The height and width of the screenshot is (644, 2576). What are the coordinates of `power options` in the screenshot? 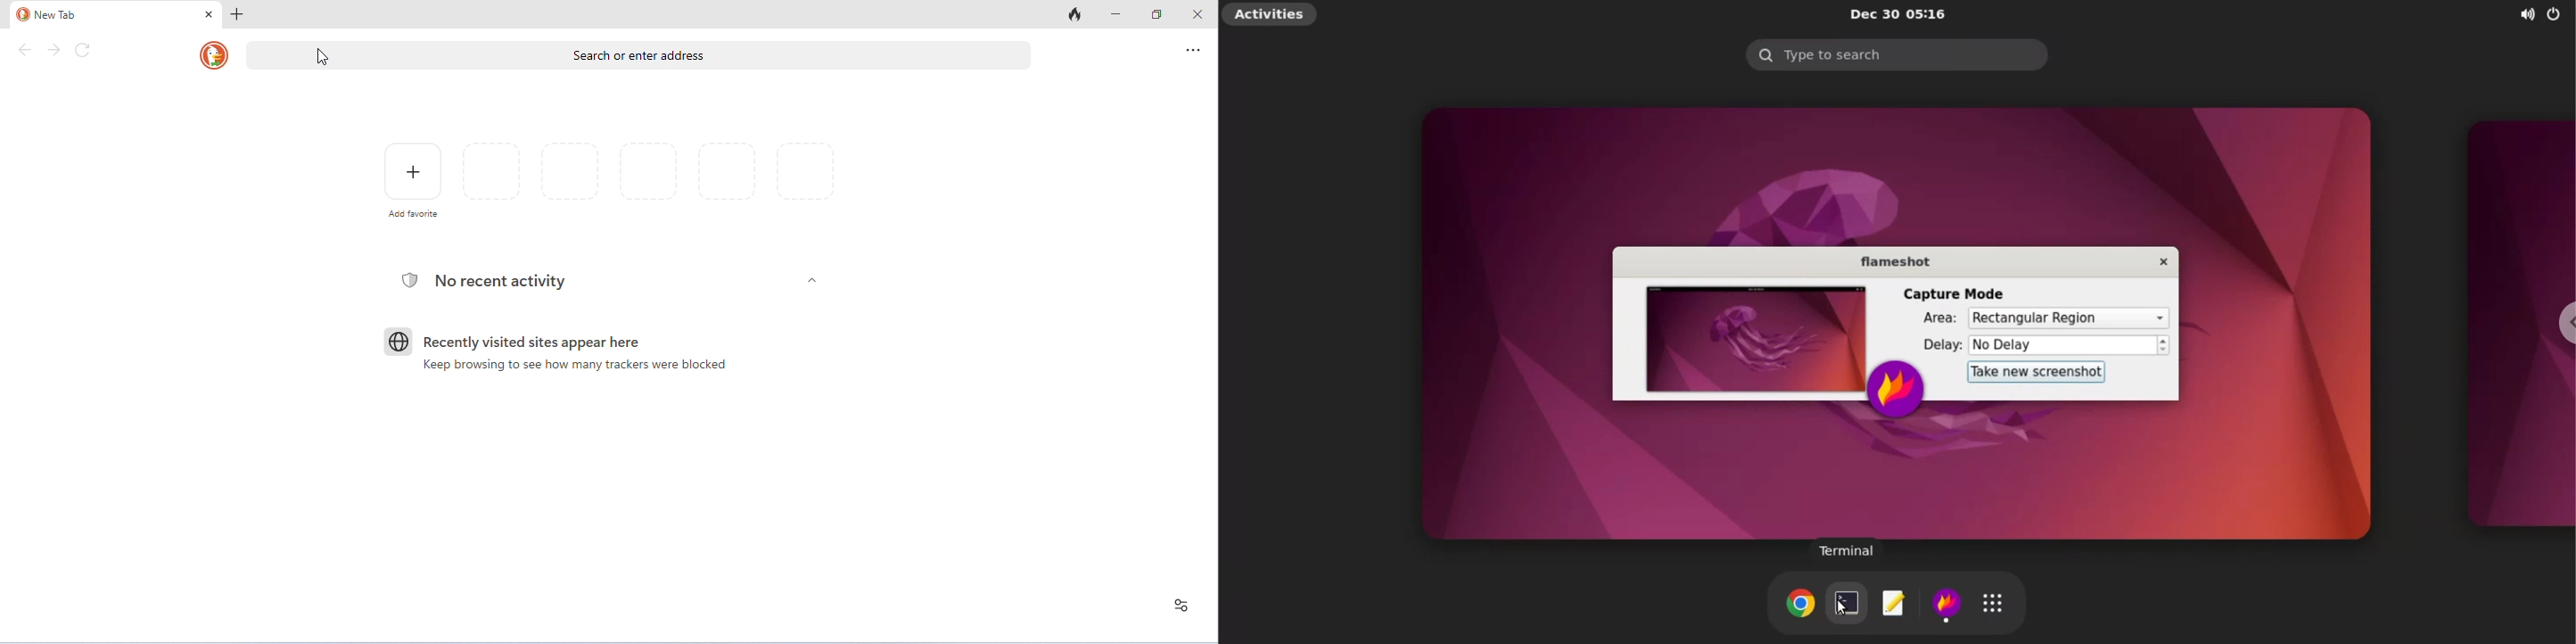 It's located at (2556, 16).